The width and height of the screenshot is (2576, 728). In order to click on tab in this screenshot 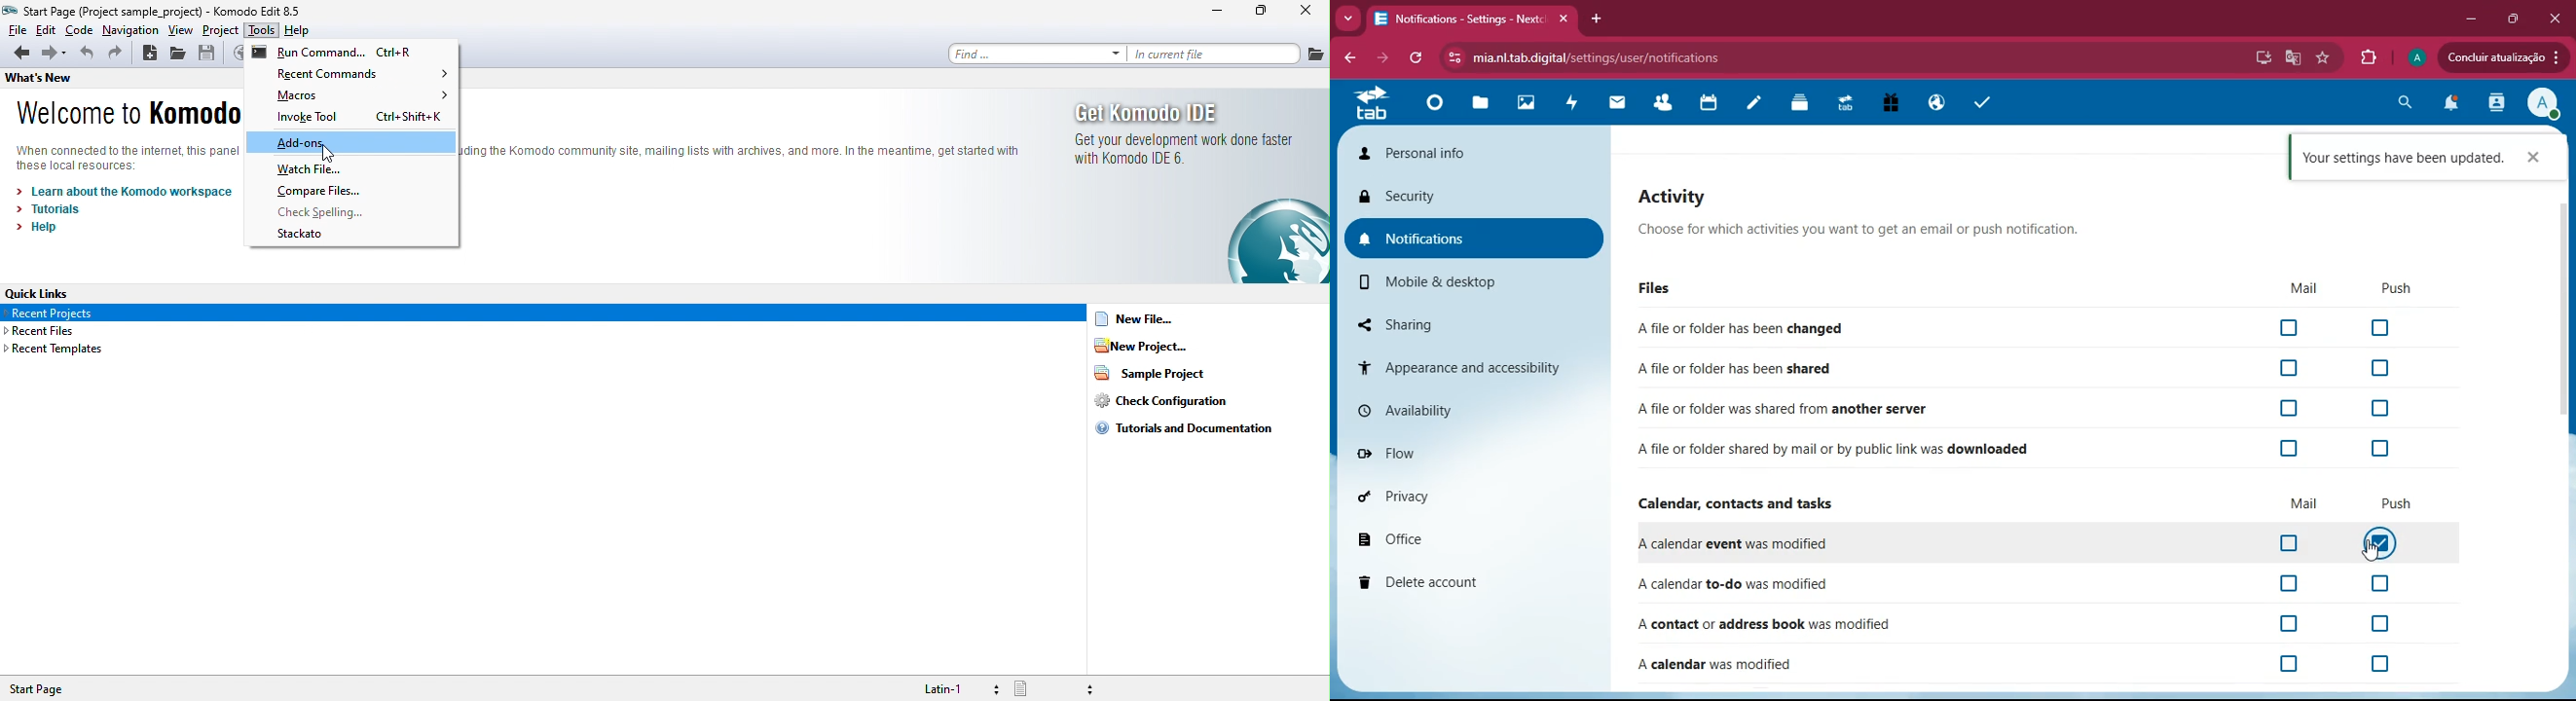, I will do `click(1849, 104)`.